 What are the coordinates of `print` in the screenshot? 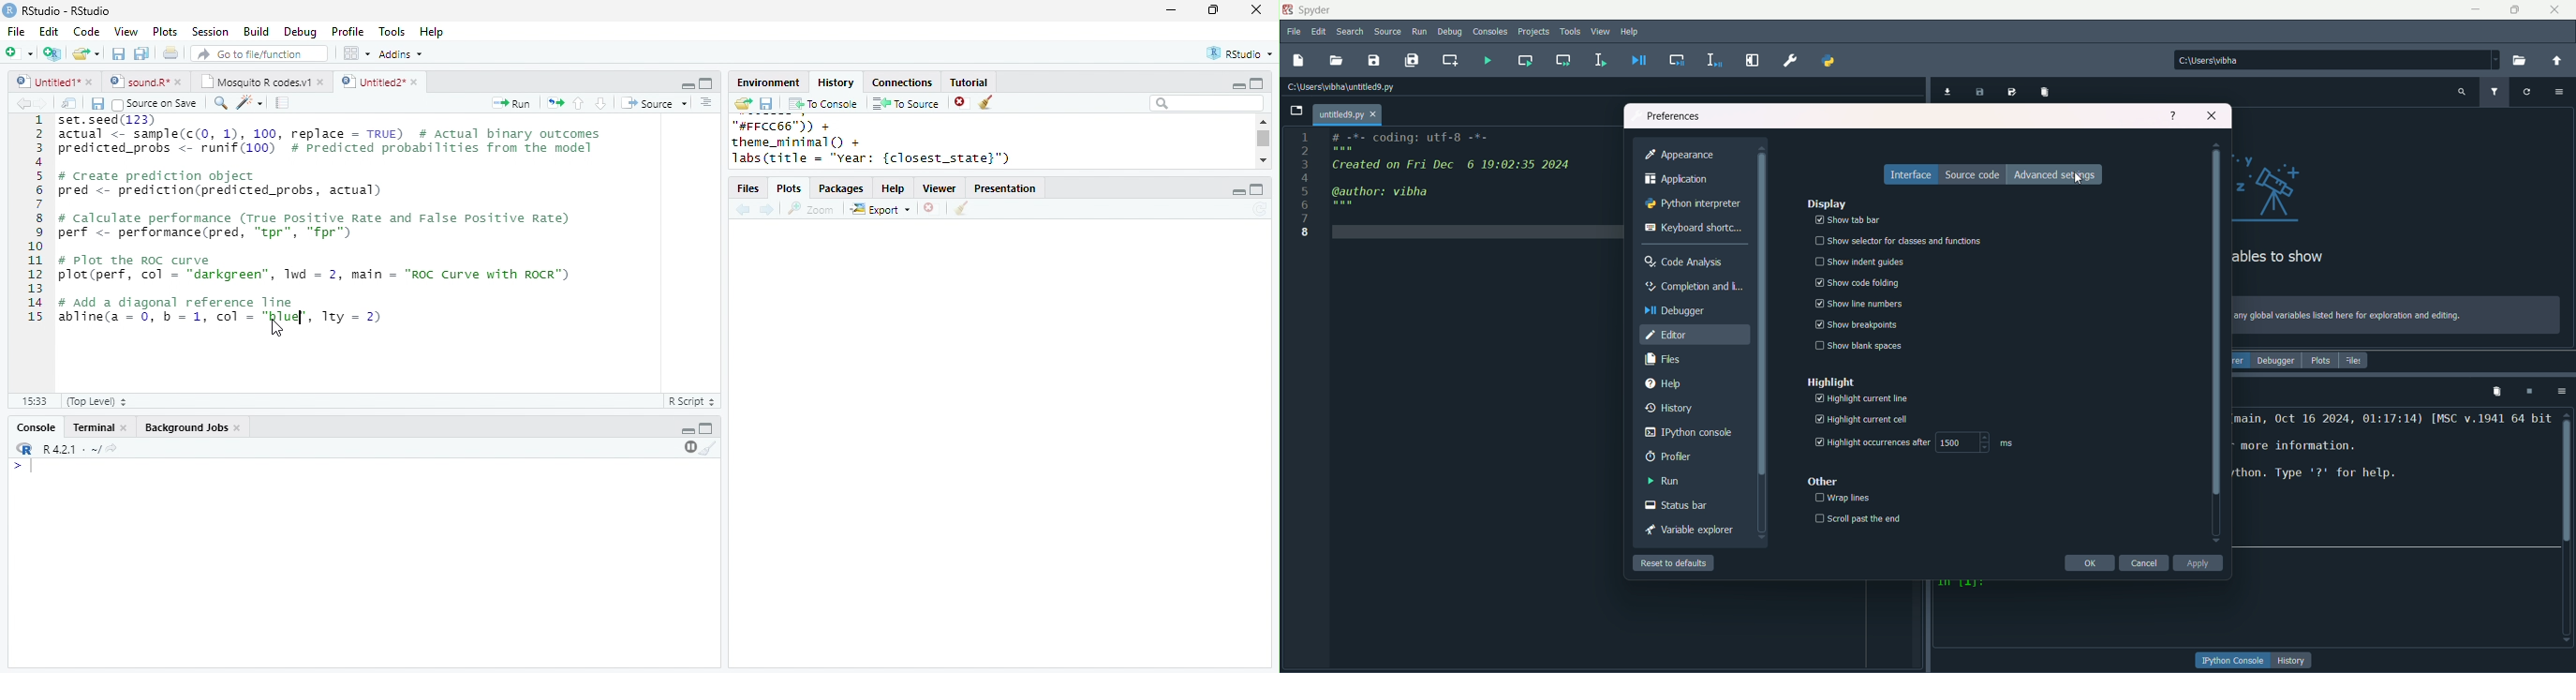 It's located at (171, 52).